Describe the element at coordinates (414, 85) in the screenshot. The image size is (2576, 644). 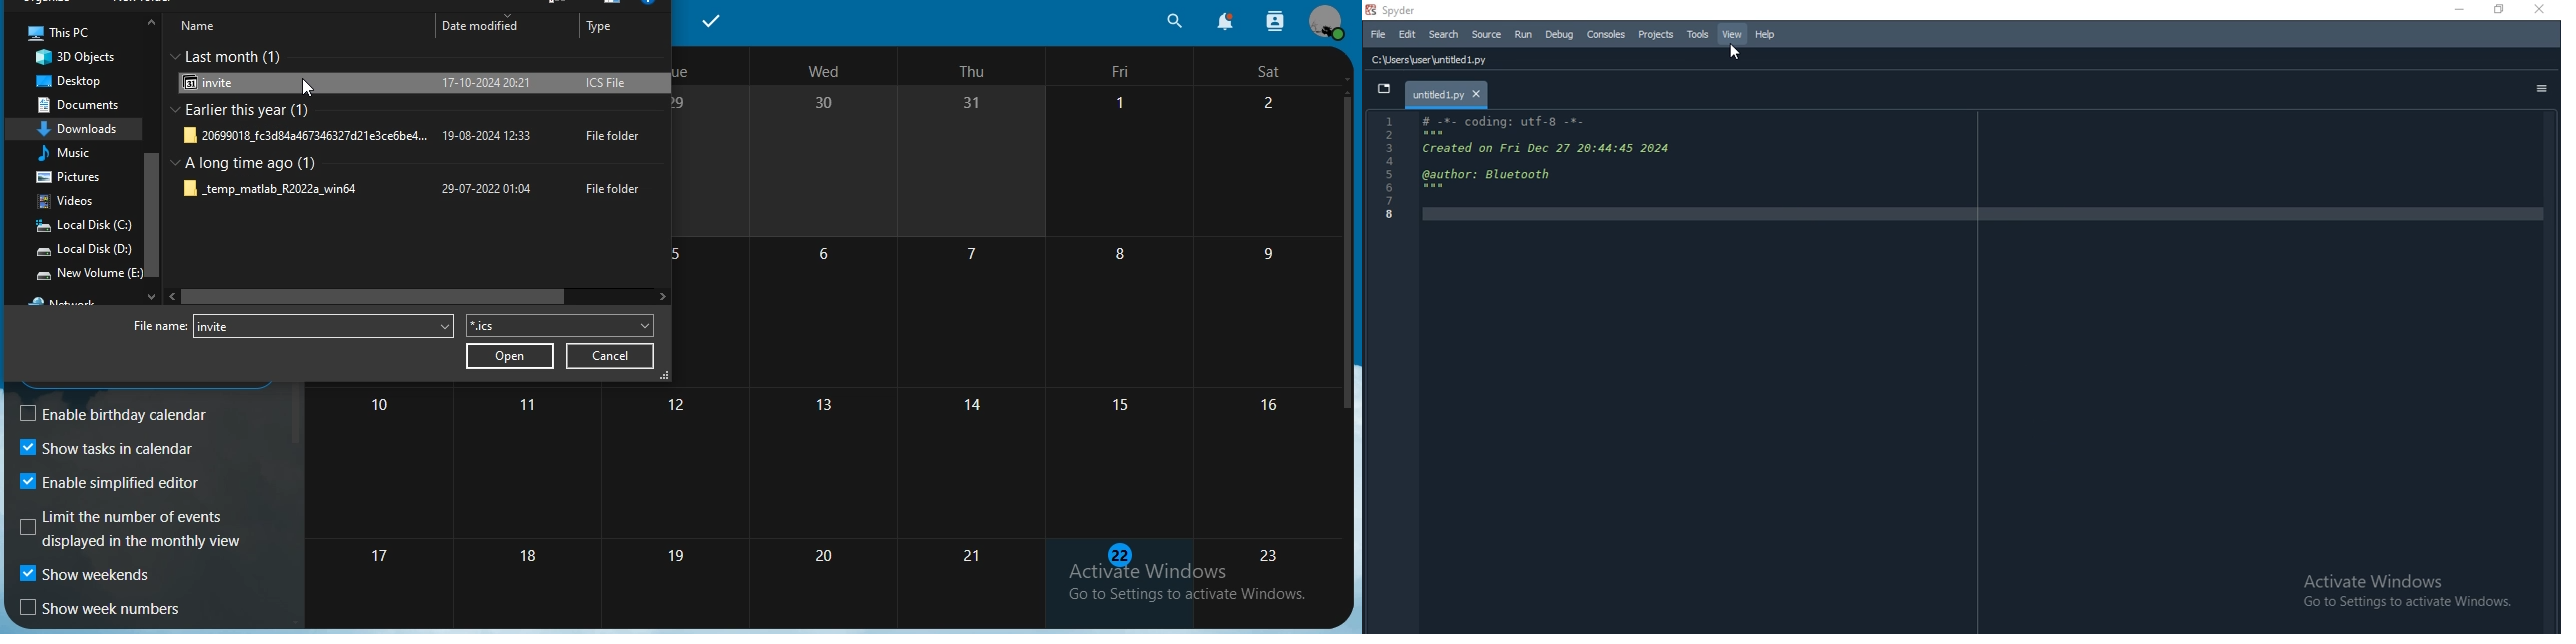
I see `invite` at that location.